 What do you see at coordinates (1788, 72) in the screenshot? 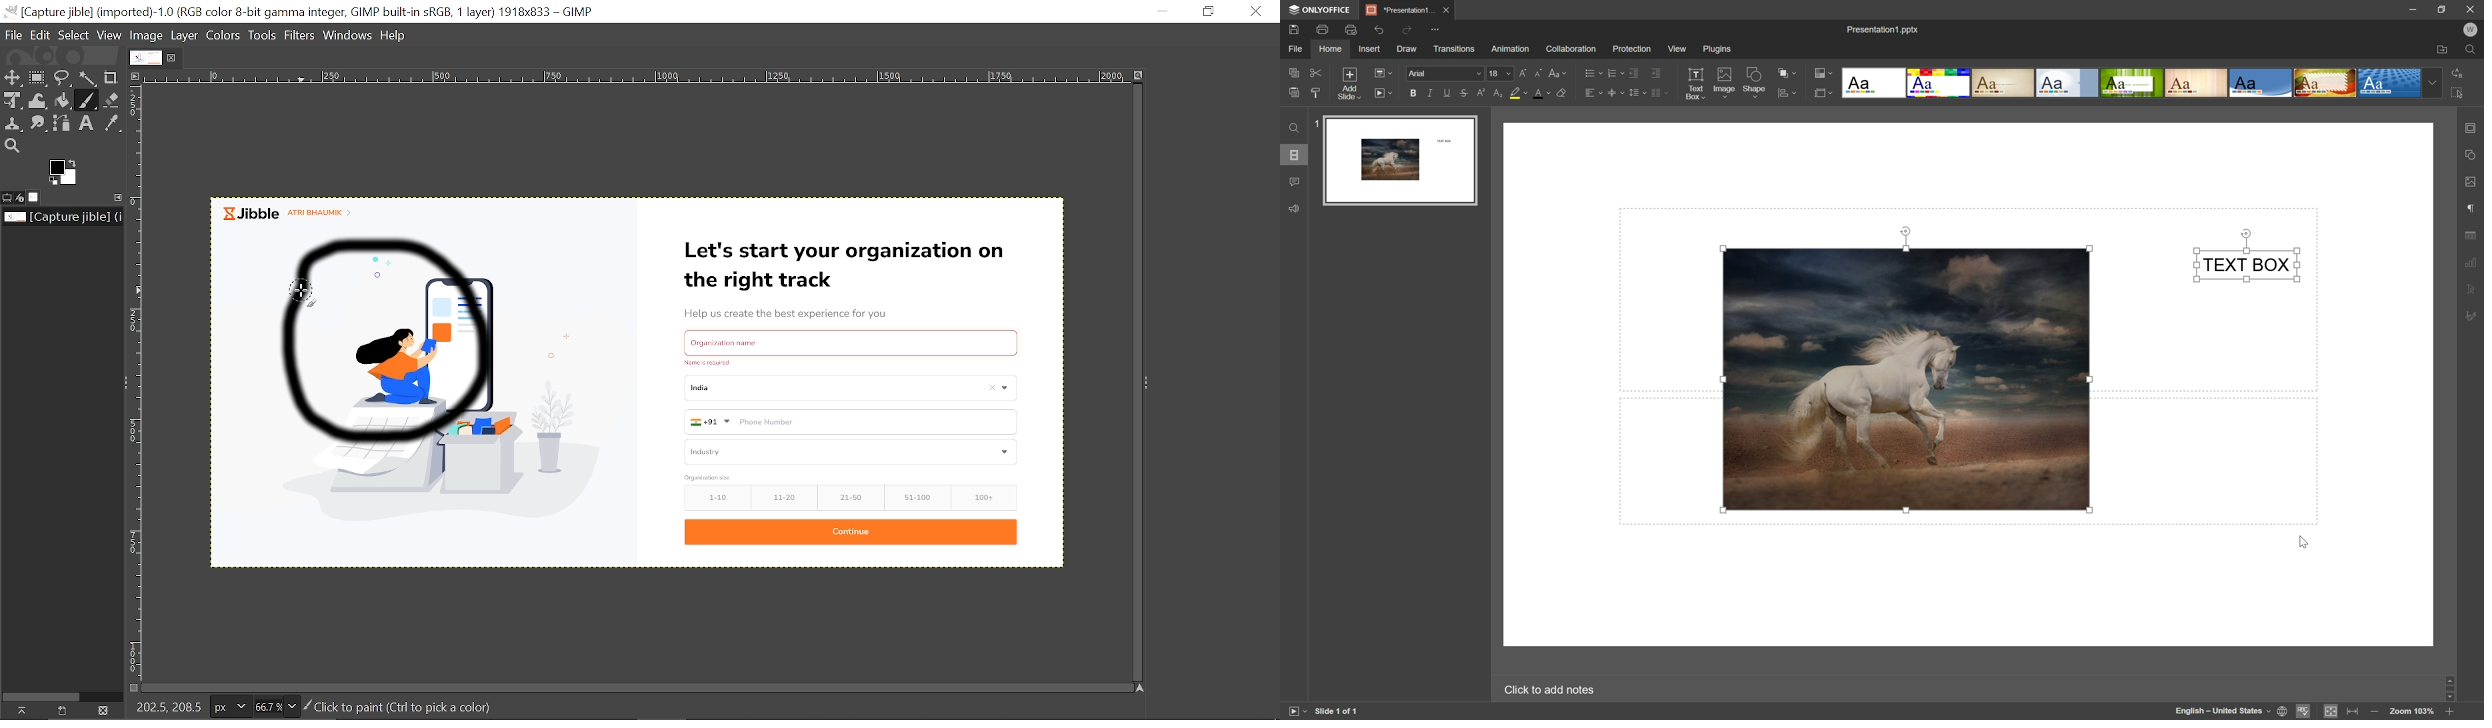
I see `arrange shape` at bounding box center [1788, 72].